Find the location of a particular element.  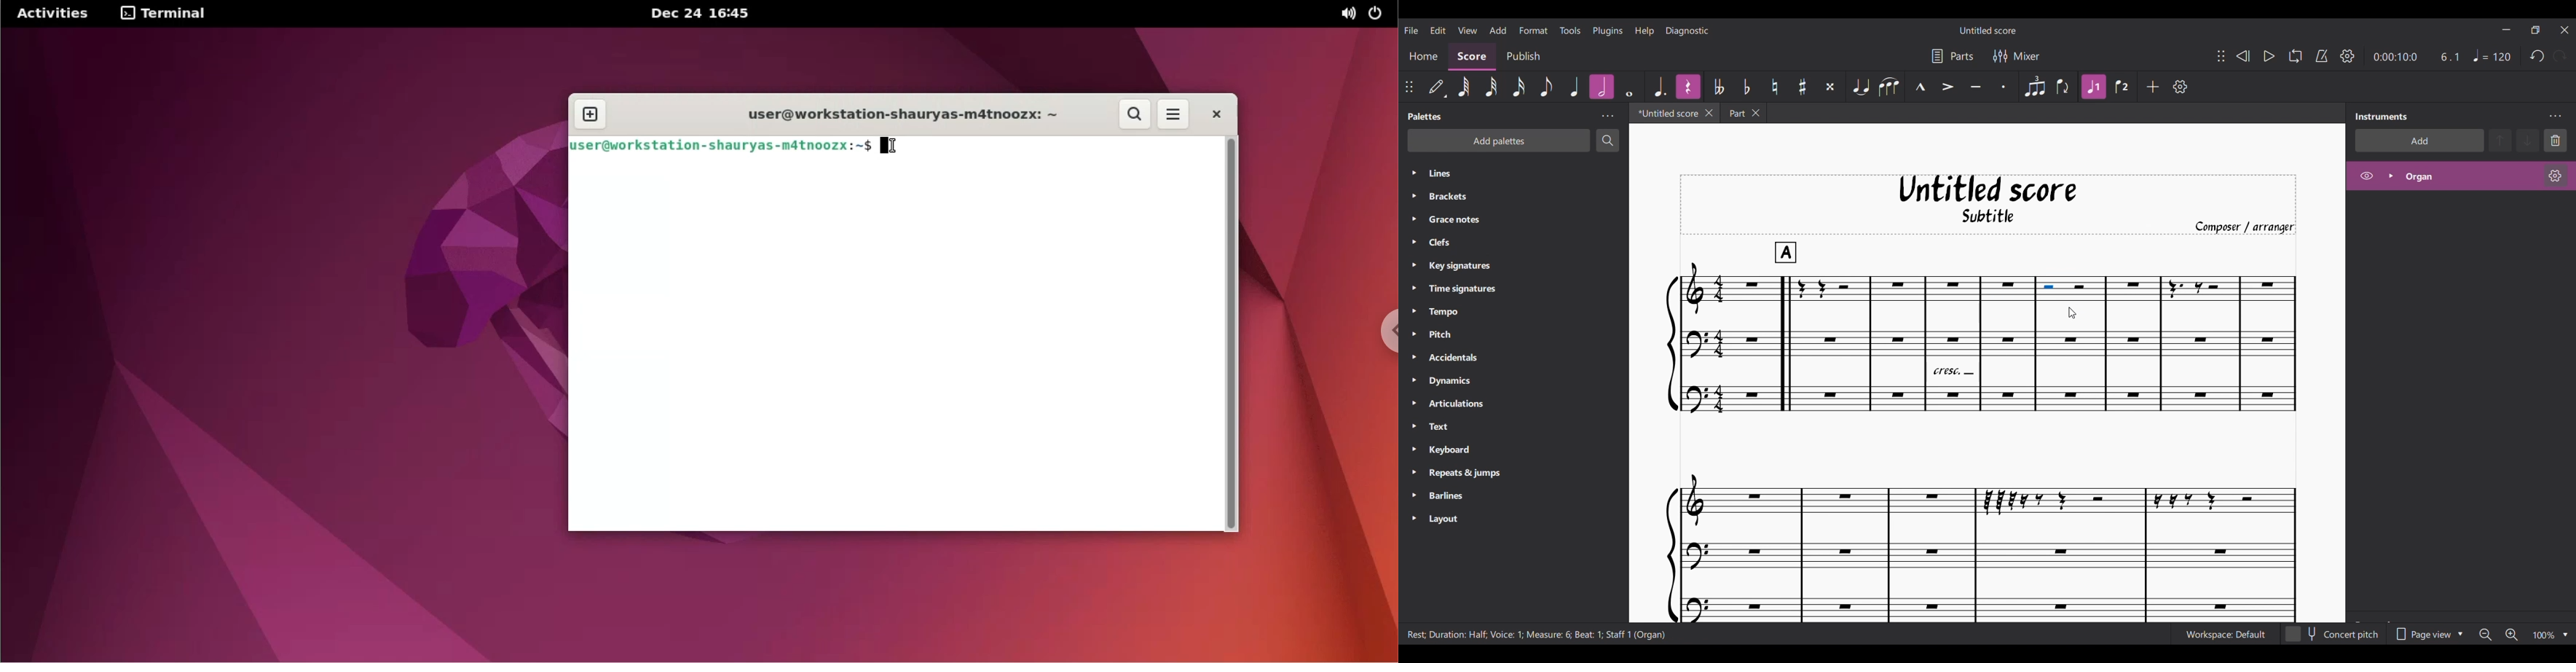

Score title, sub-title, and composer name is located at coordinates (1989, 204).